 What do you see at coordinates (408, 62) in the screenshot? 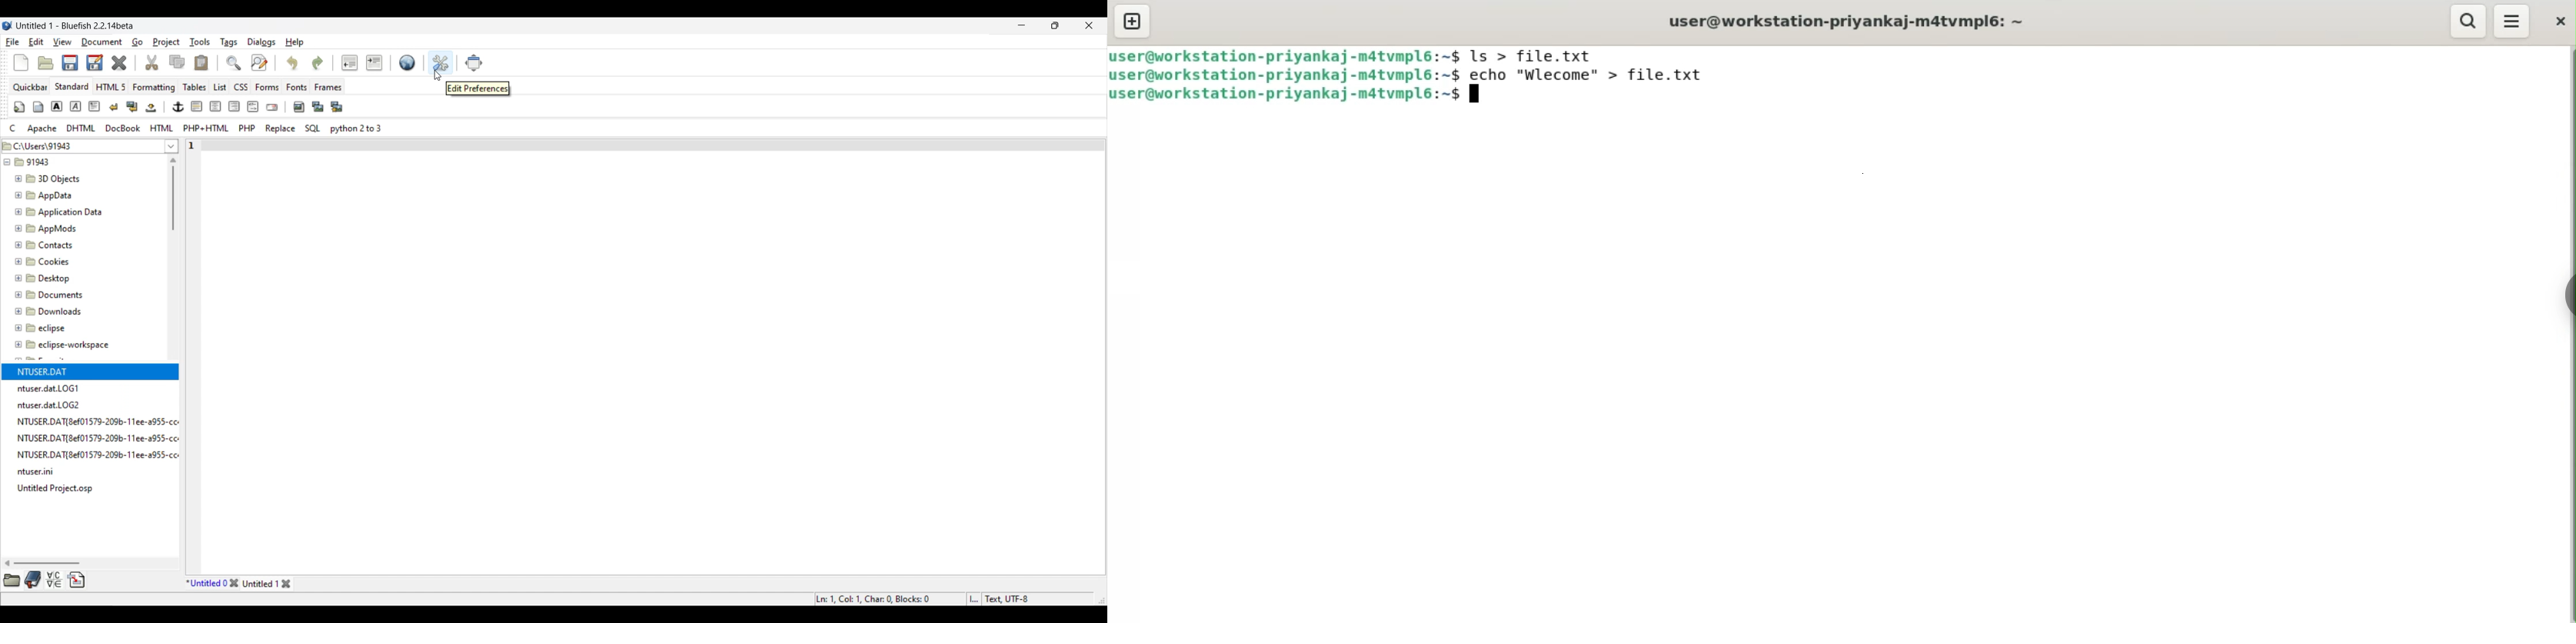
I see `Default settings` at bounding box center [408, 62].